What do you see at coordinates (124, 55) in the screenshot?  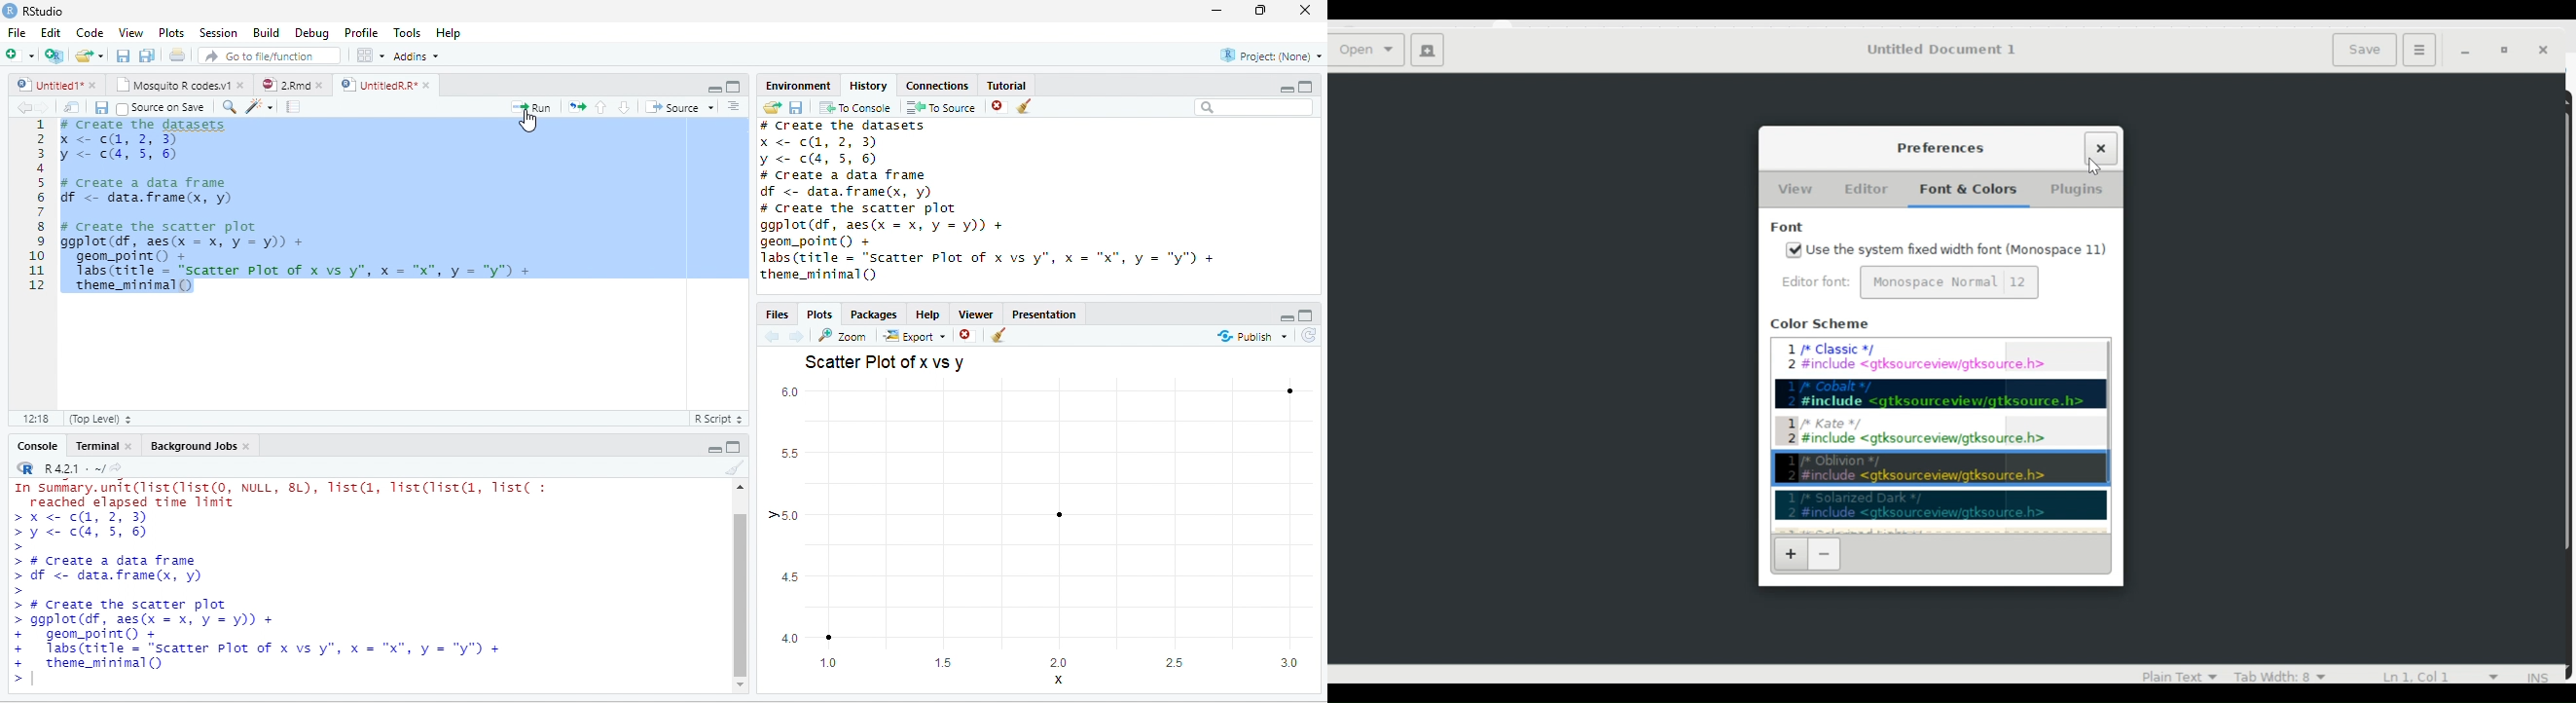 I see `Save current document` at bounding box center [124, 55].